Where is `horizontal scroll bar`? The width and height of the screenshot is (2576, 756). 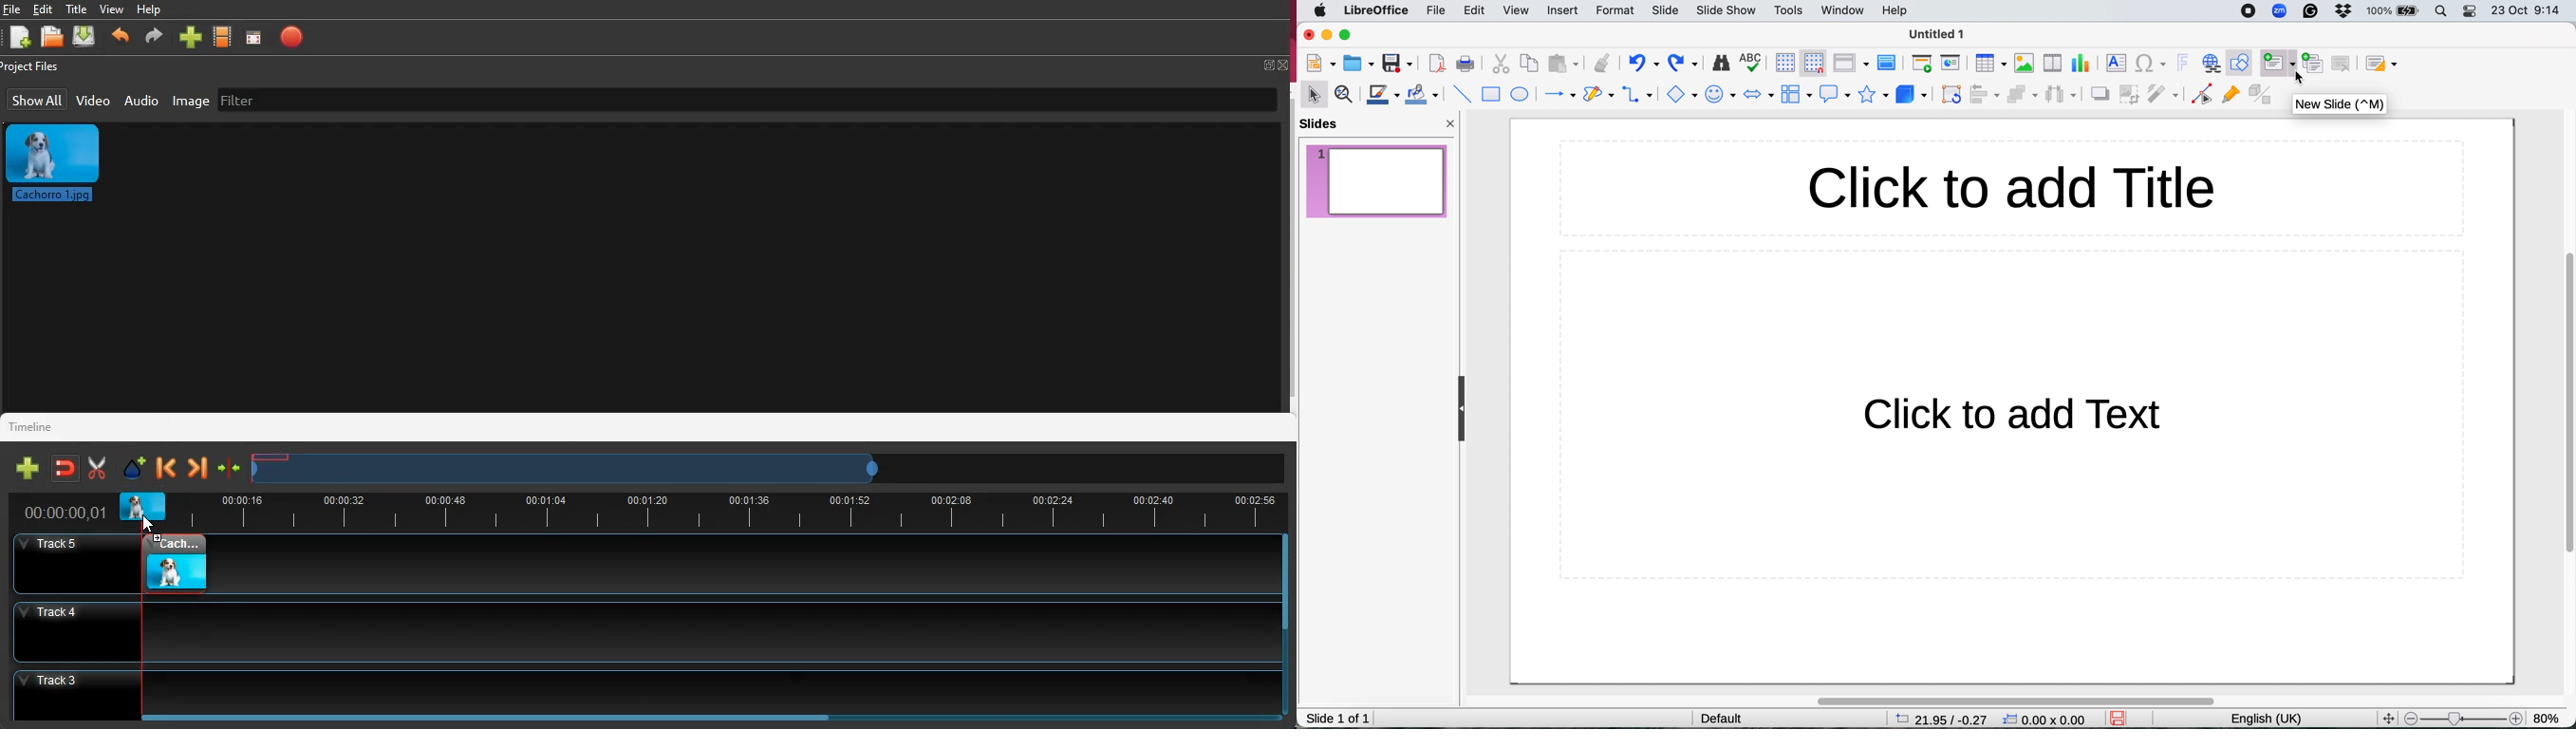 horizontal scroll bar is located at coordinates (2036, 697).